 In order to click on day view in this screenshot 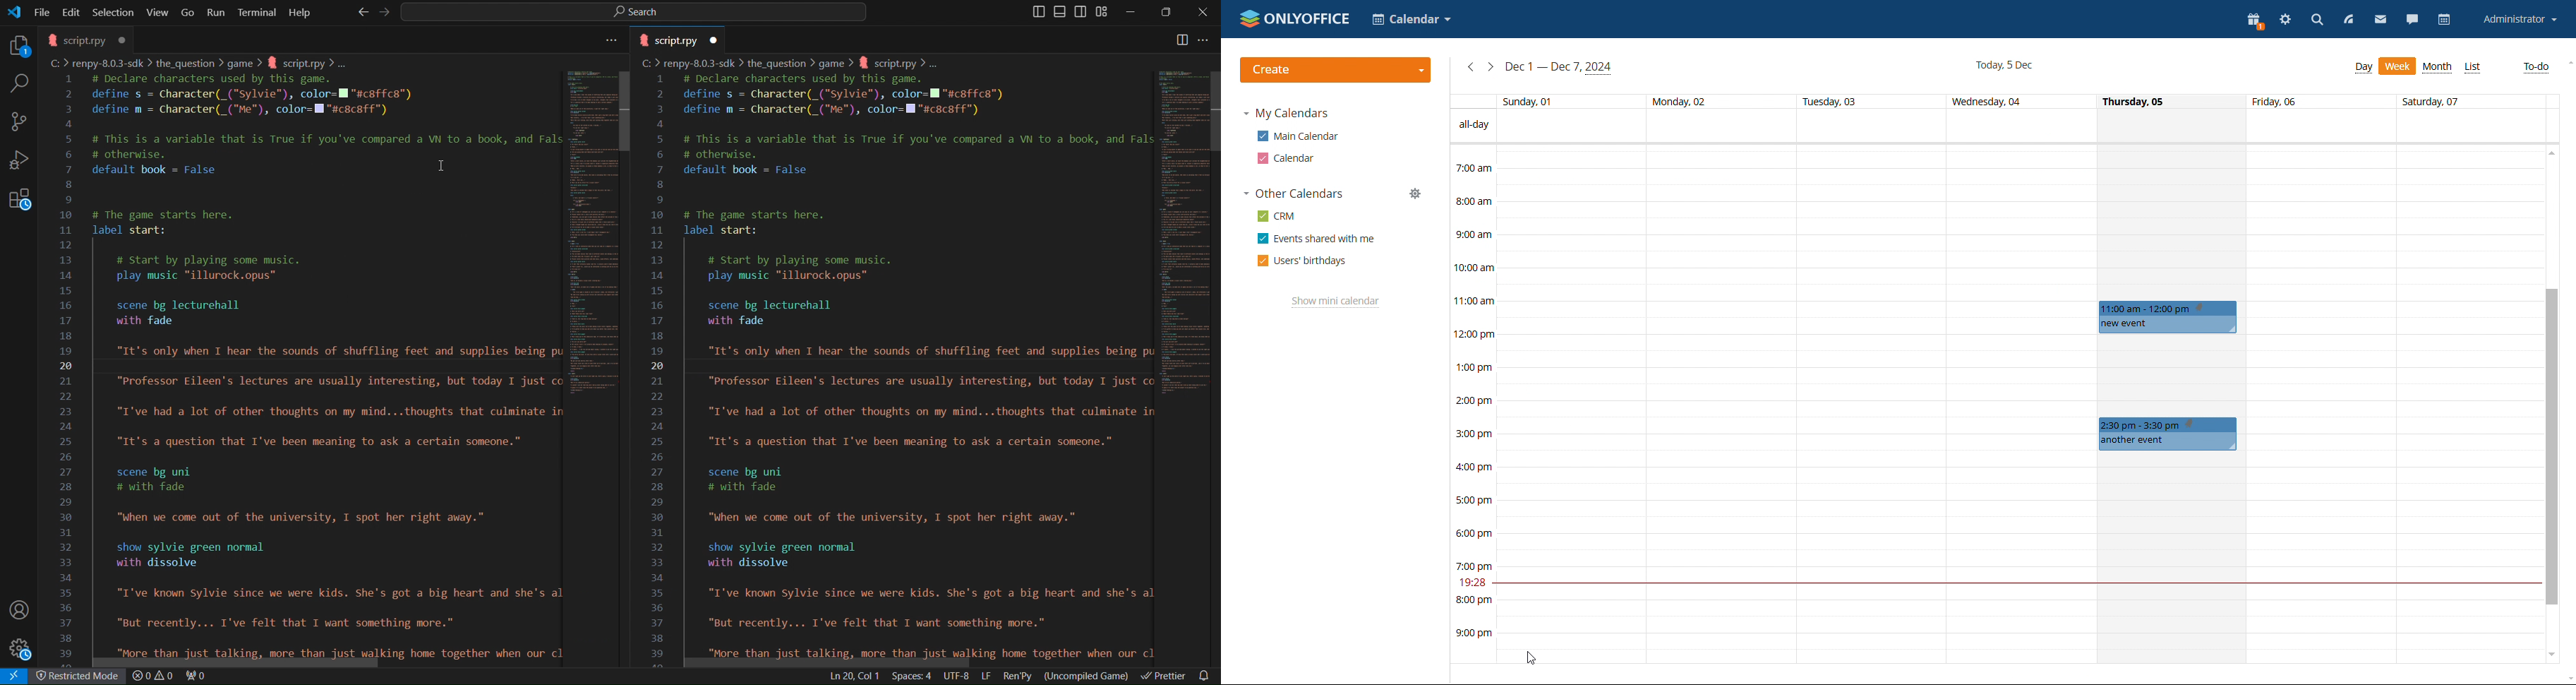, I will do `click(2397, 66)`.